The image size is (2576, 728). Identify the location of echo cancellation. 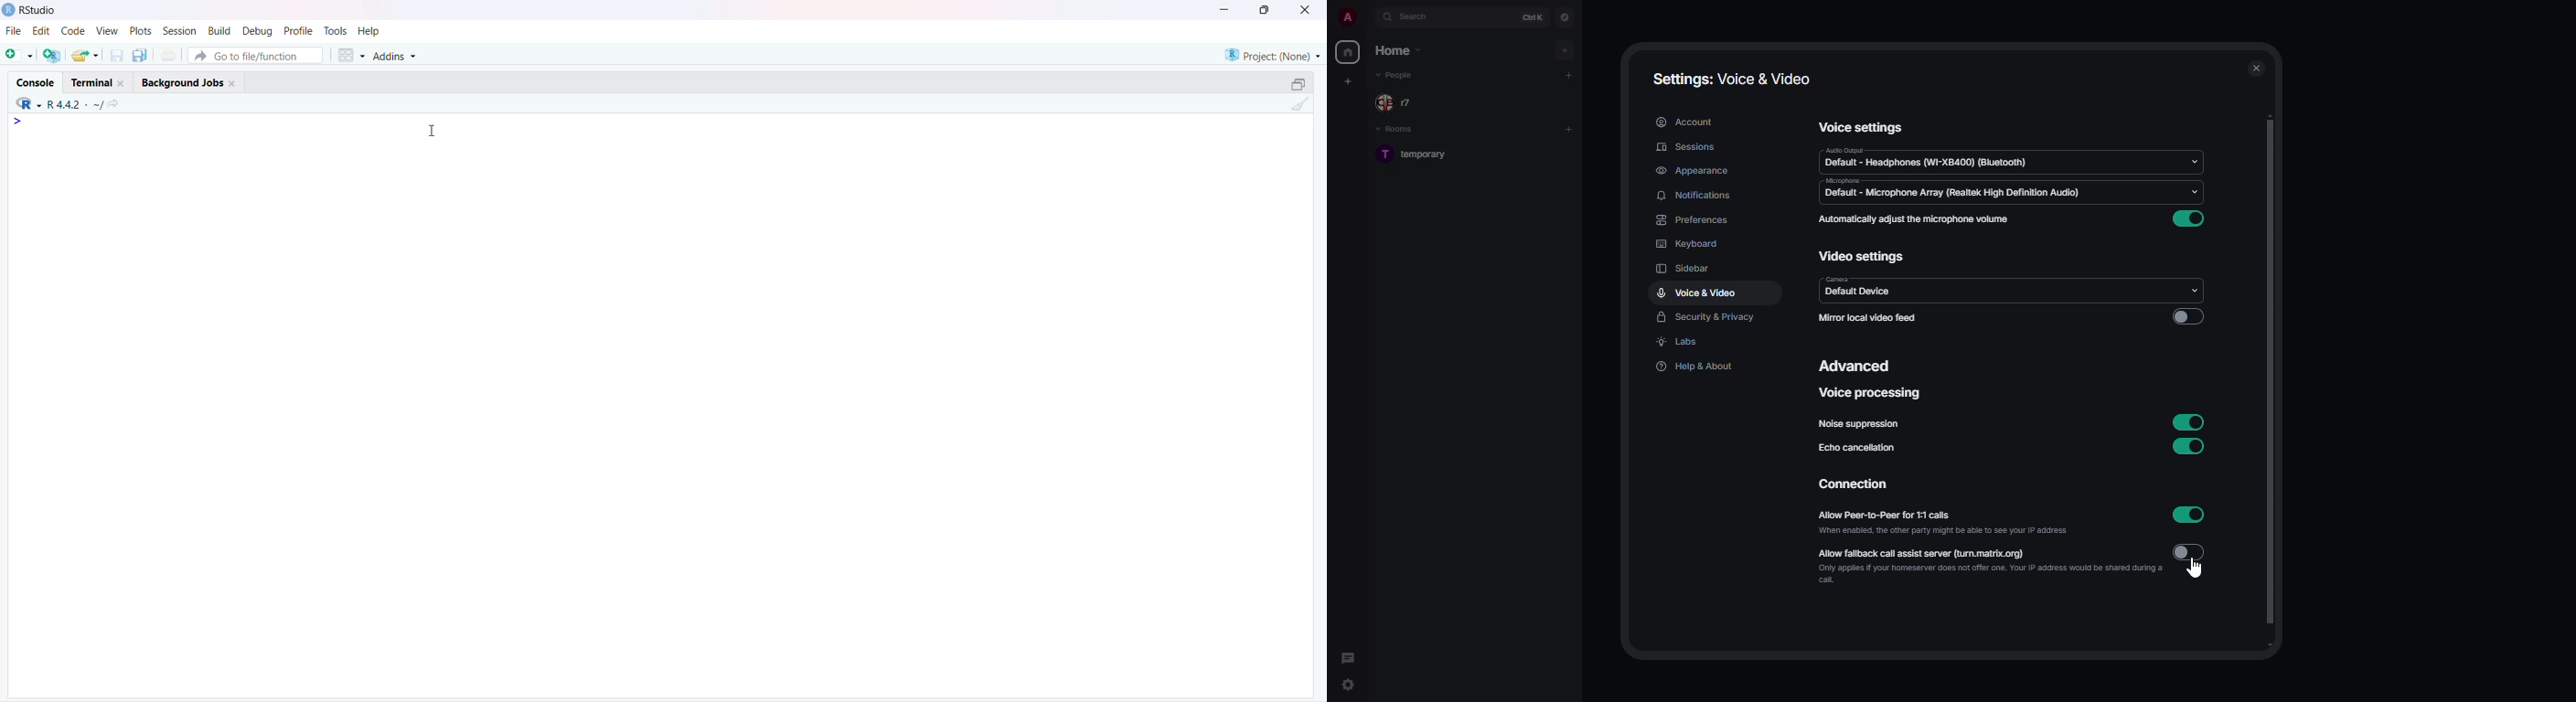
(1858, 451).